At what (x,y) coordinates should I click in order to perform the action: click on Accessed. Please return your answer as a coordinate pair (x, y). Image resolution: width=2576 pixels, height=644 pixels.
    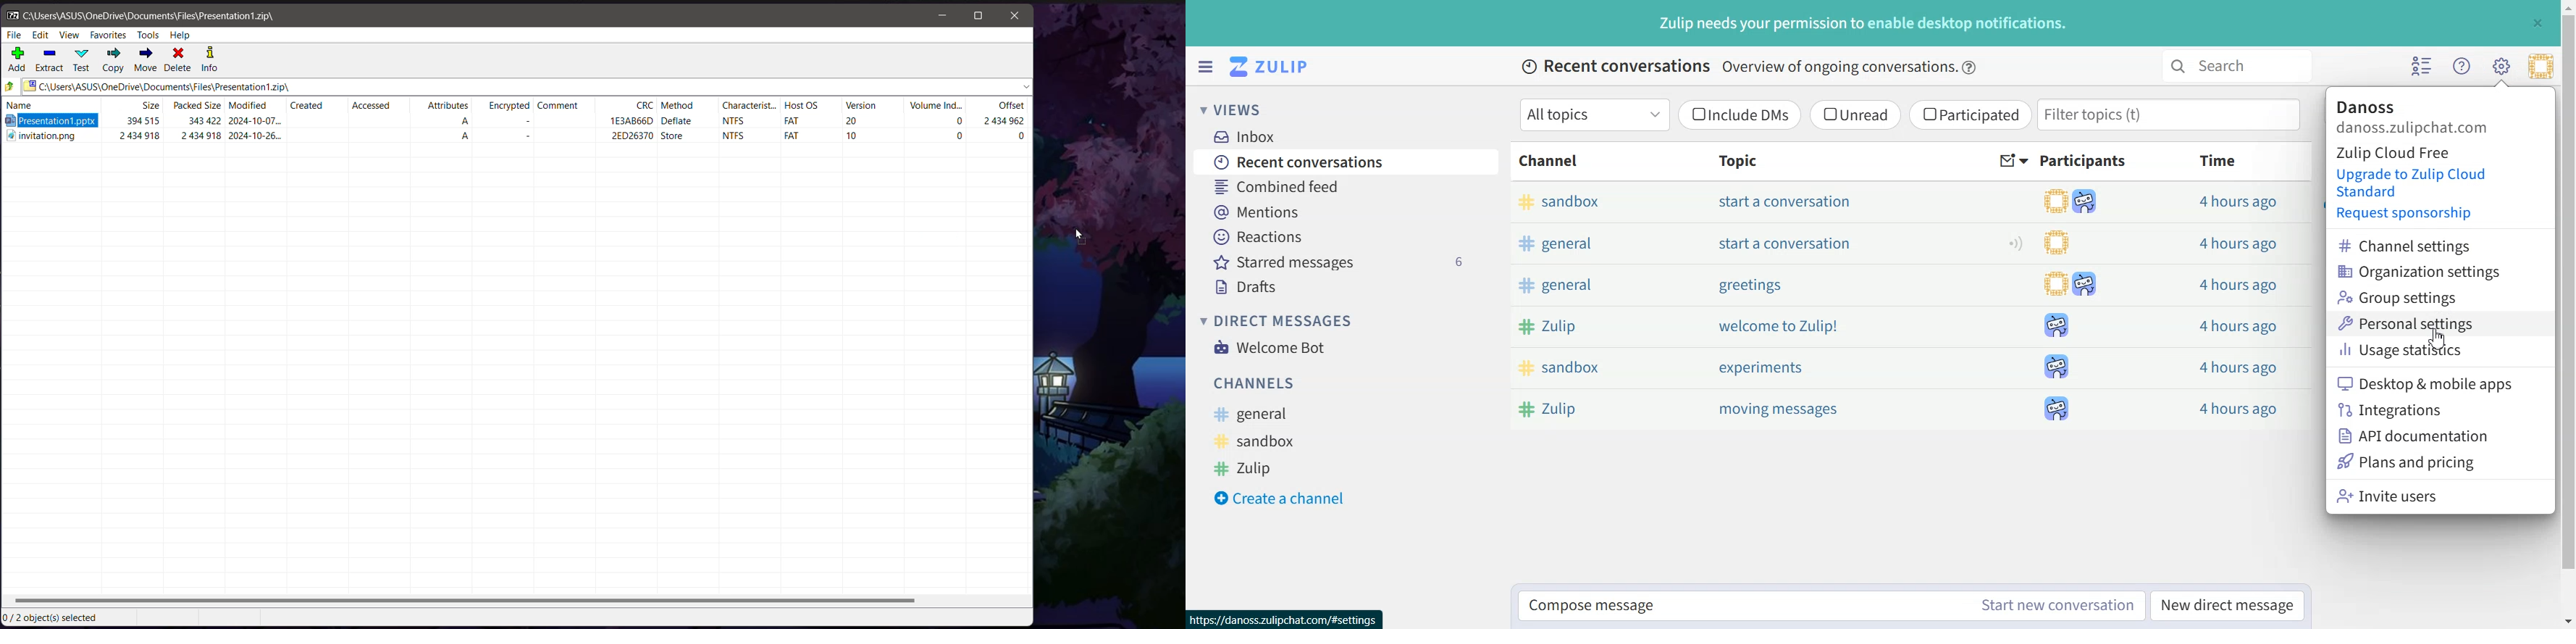
    Looking at the image, I should click on (371, 107).